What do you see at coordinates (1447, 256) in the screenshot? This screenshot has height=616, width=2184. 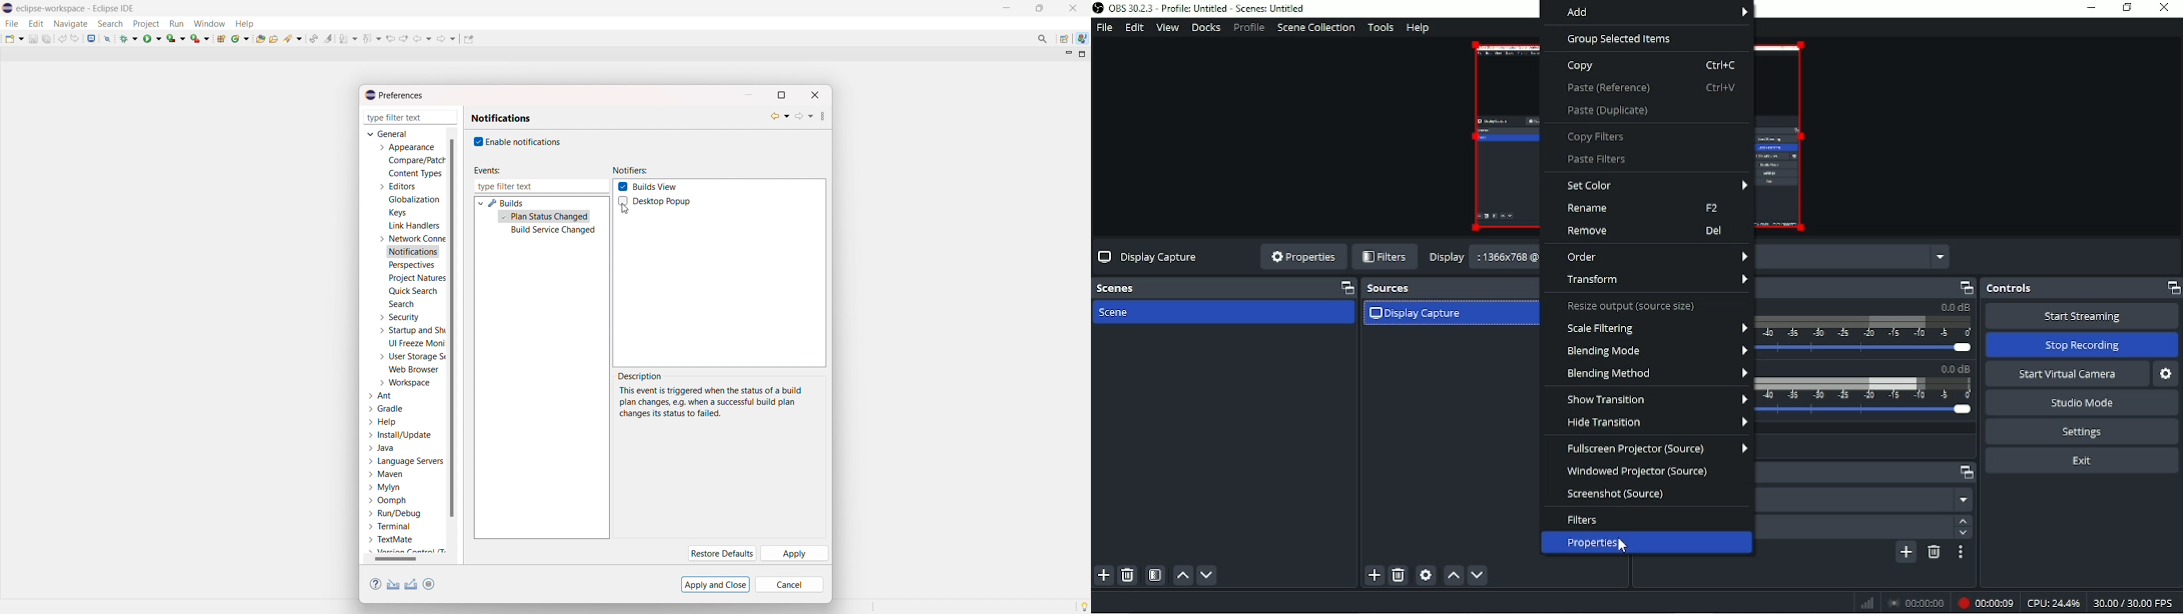 I see `Display` at bounding box center [1447, 256].